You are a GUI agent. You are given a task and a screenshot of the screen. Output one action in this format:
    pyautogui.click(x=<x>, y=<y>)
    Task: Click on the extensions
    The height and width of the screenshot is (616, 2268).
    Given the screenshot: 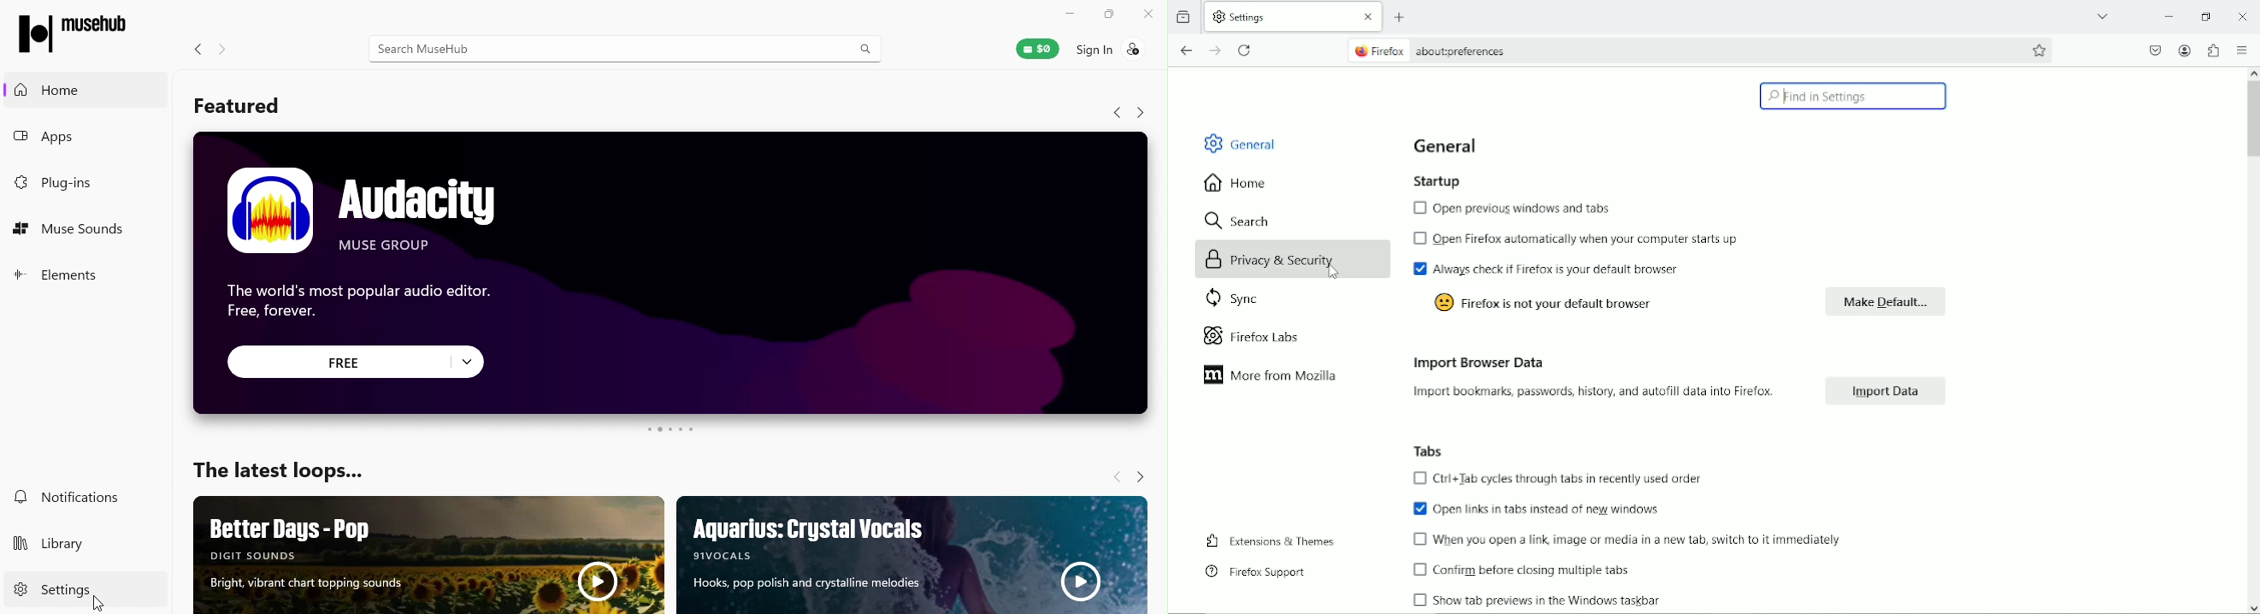 What is the action you would take?
    pyautogui.click(x=2214, y=51)
    